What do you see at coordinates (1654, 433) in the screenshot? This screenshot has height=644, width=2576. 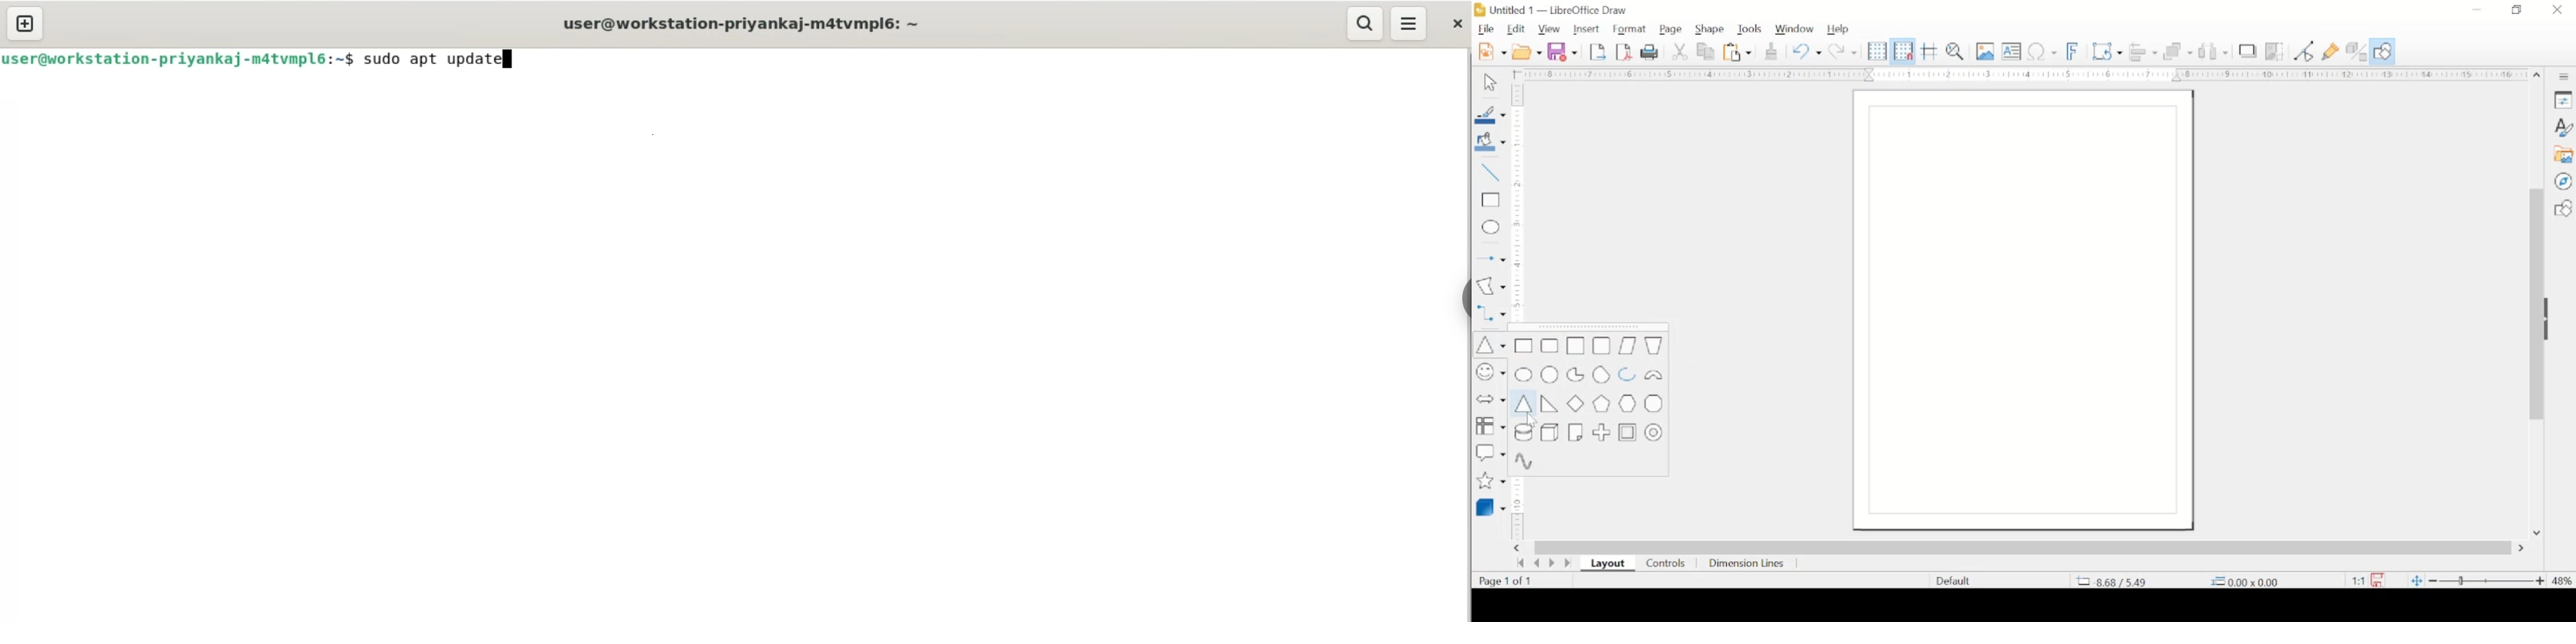 I see `ring` at bounding box center [1654, 433].